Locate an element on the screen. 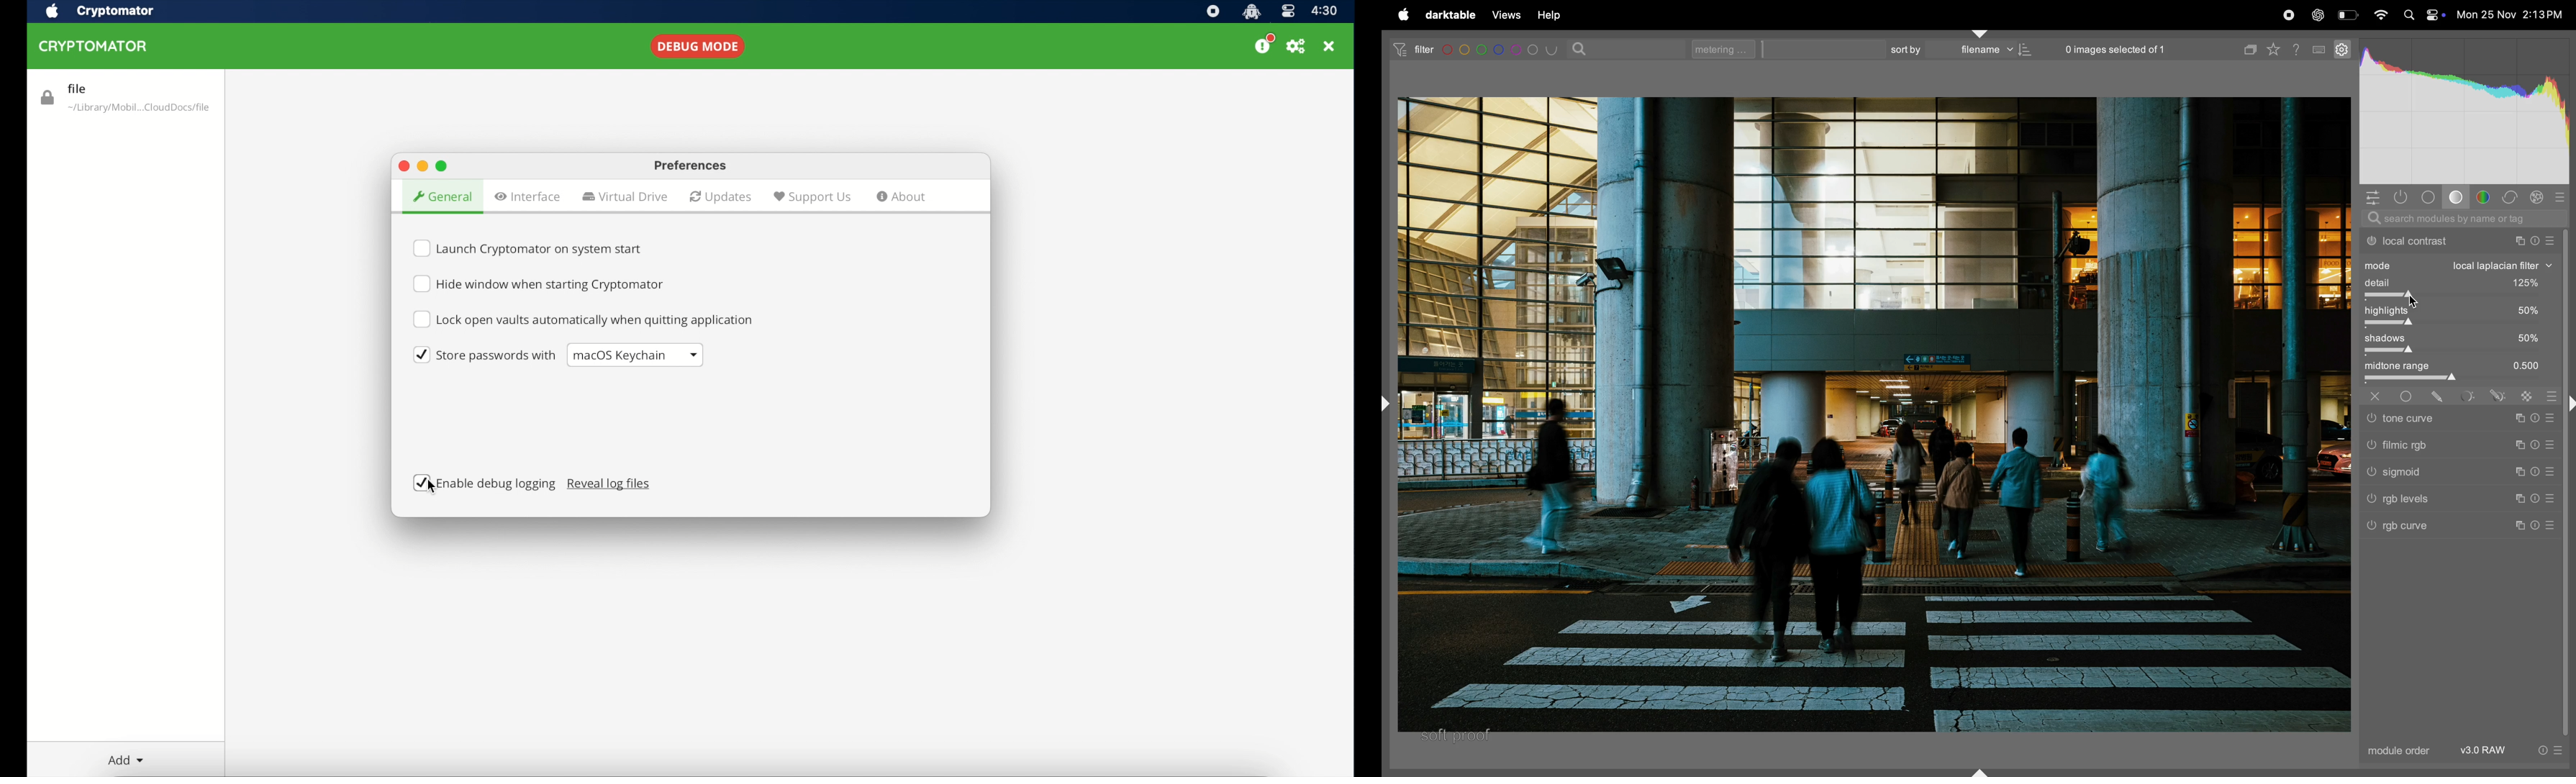  Lock open vaults automatically when quitting application is located at coordinates (584, 319).